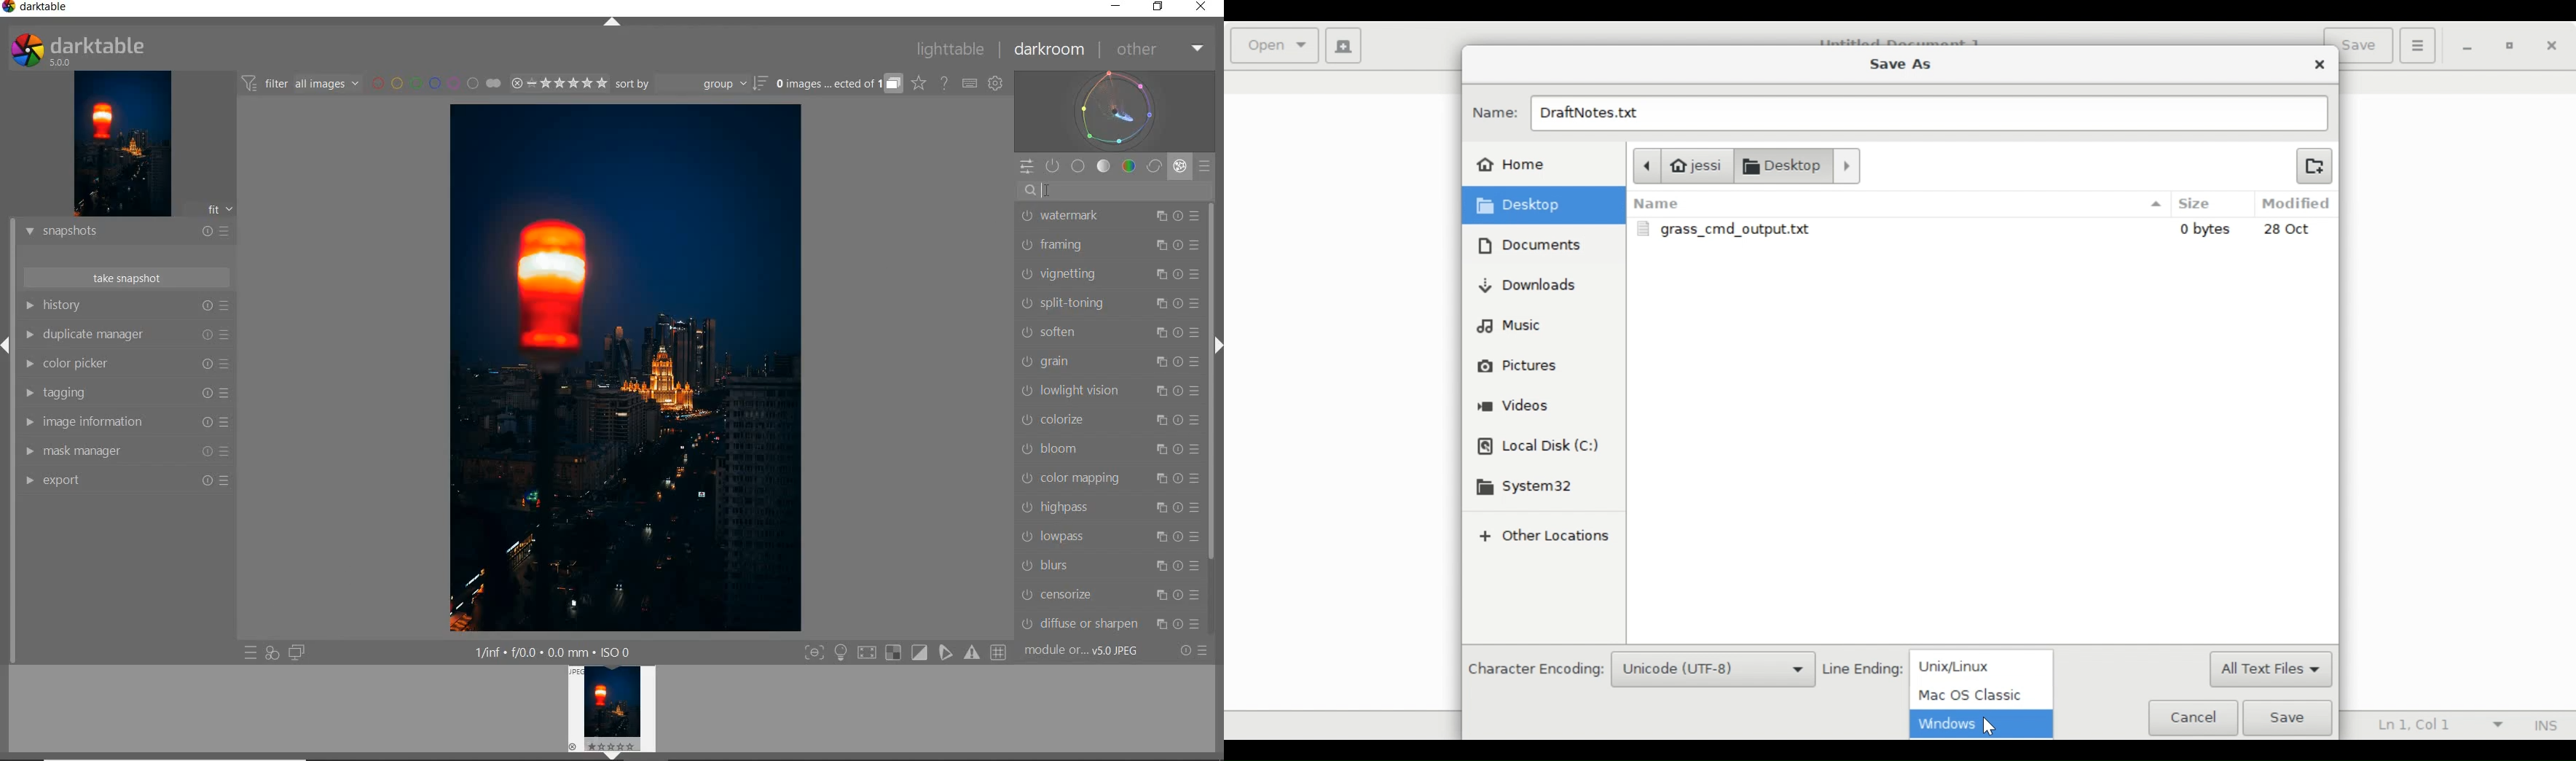 This screenshot has width=2576, height=784. Describe the element at coordinates (1196, 421) in the screenshot. I see `Preset and reset` at that location.